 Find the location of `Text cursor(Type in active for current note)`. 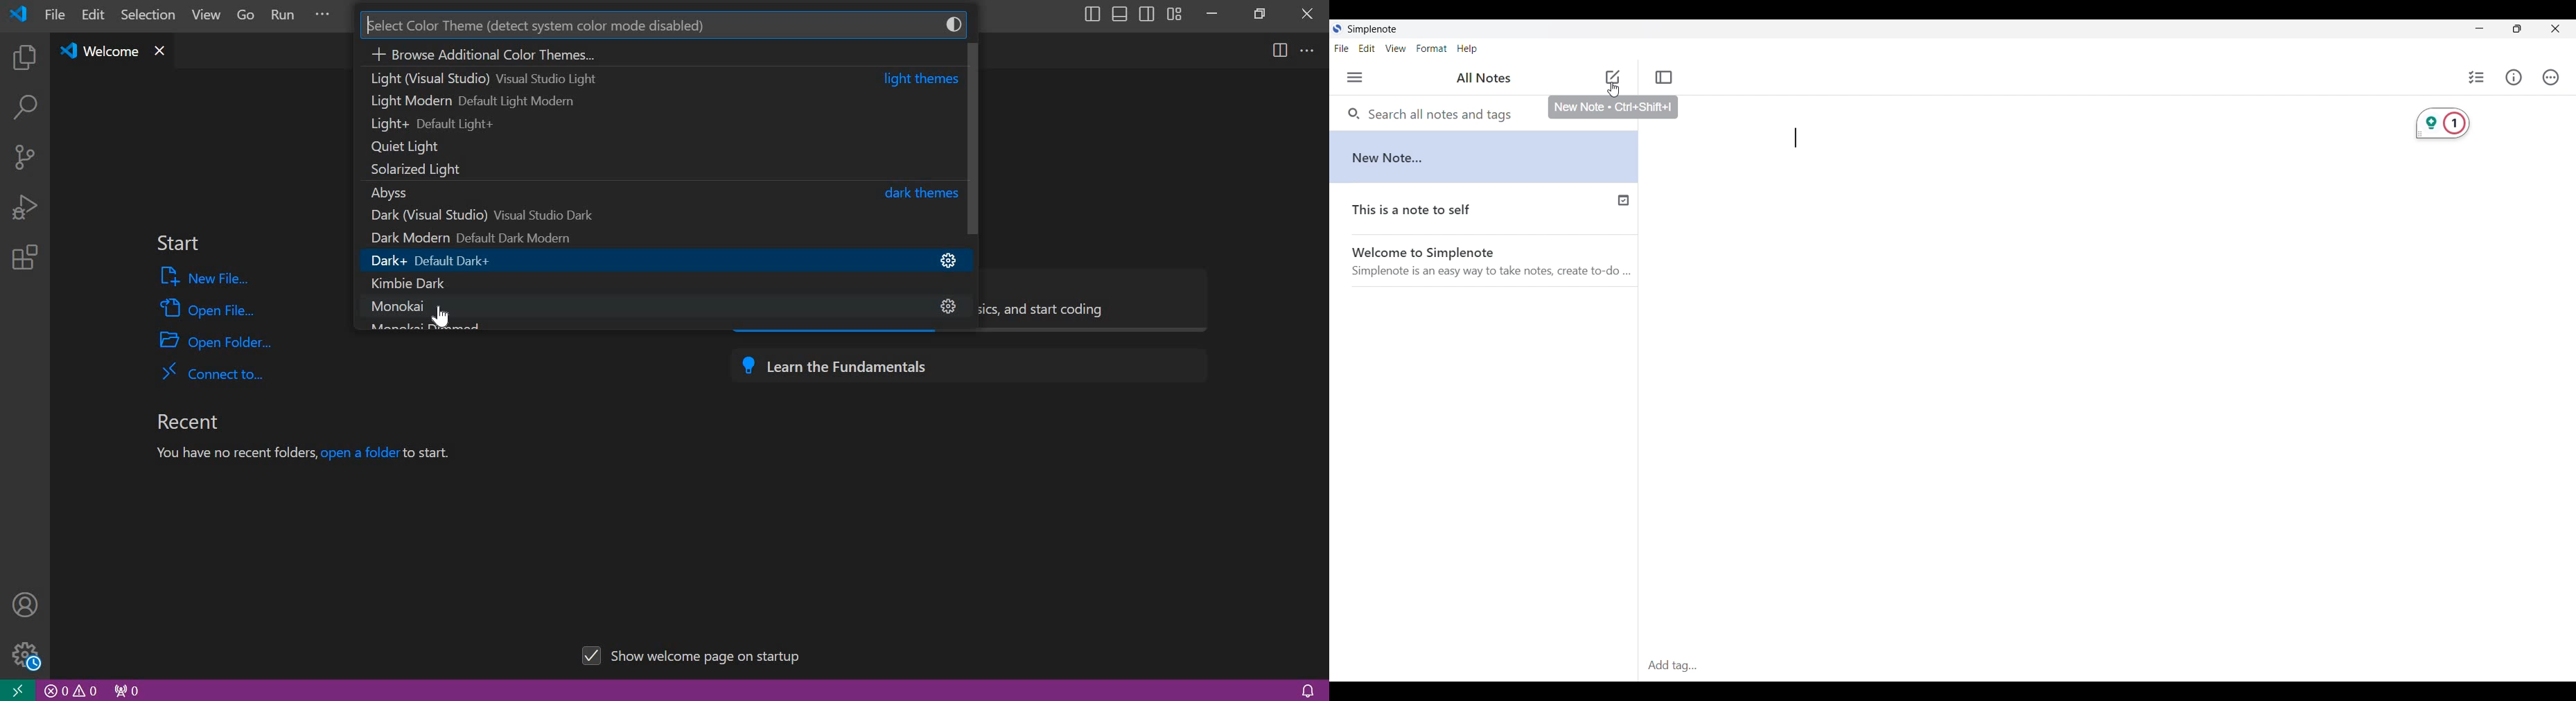

Text cursor(Type in active for current note) is located at coordinates (1796, 138).